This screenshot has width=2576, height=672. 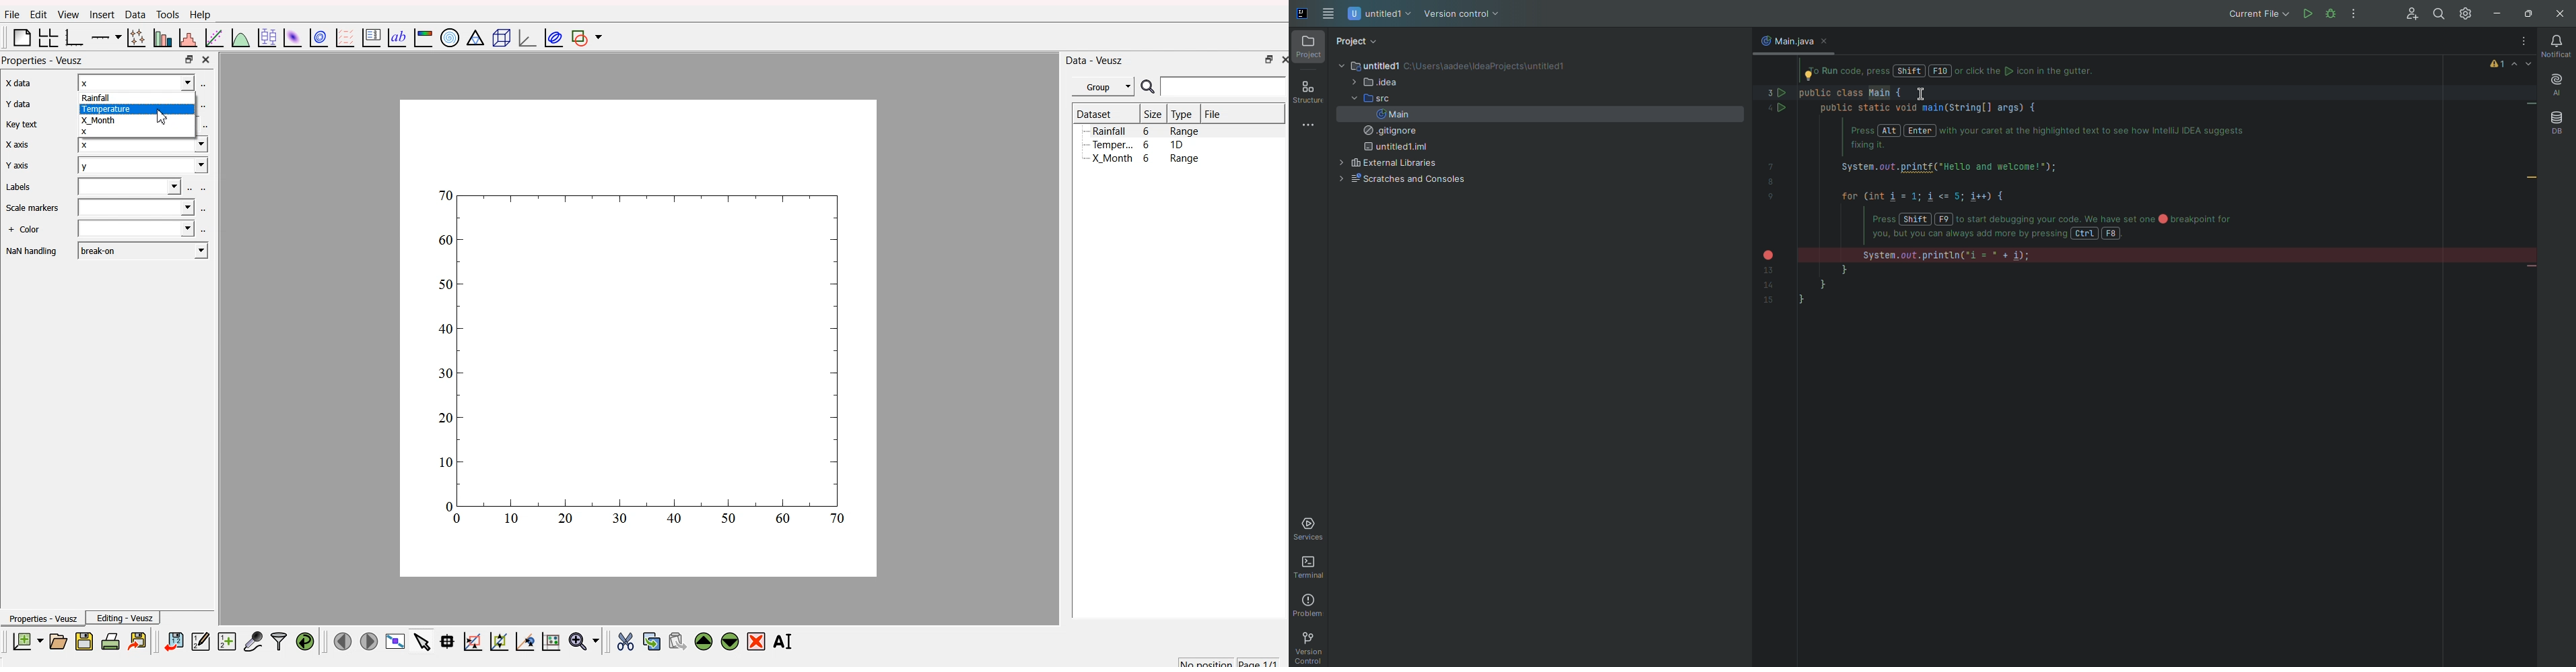 What do you see at coordinates (1151, 115) in the screenshot?
I see `| Size` at bounding box center [1151, 115].